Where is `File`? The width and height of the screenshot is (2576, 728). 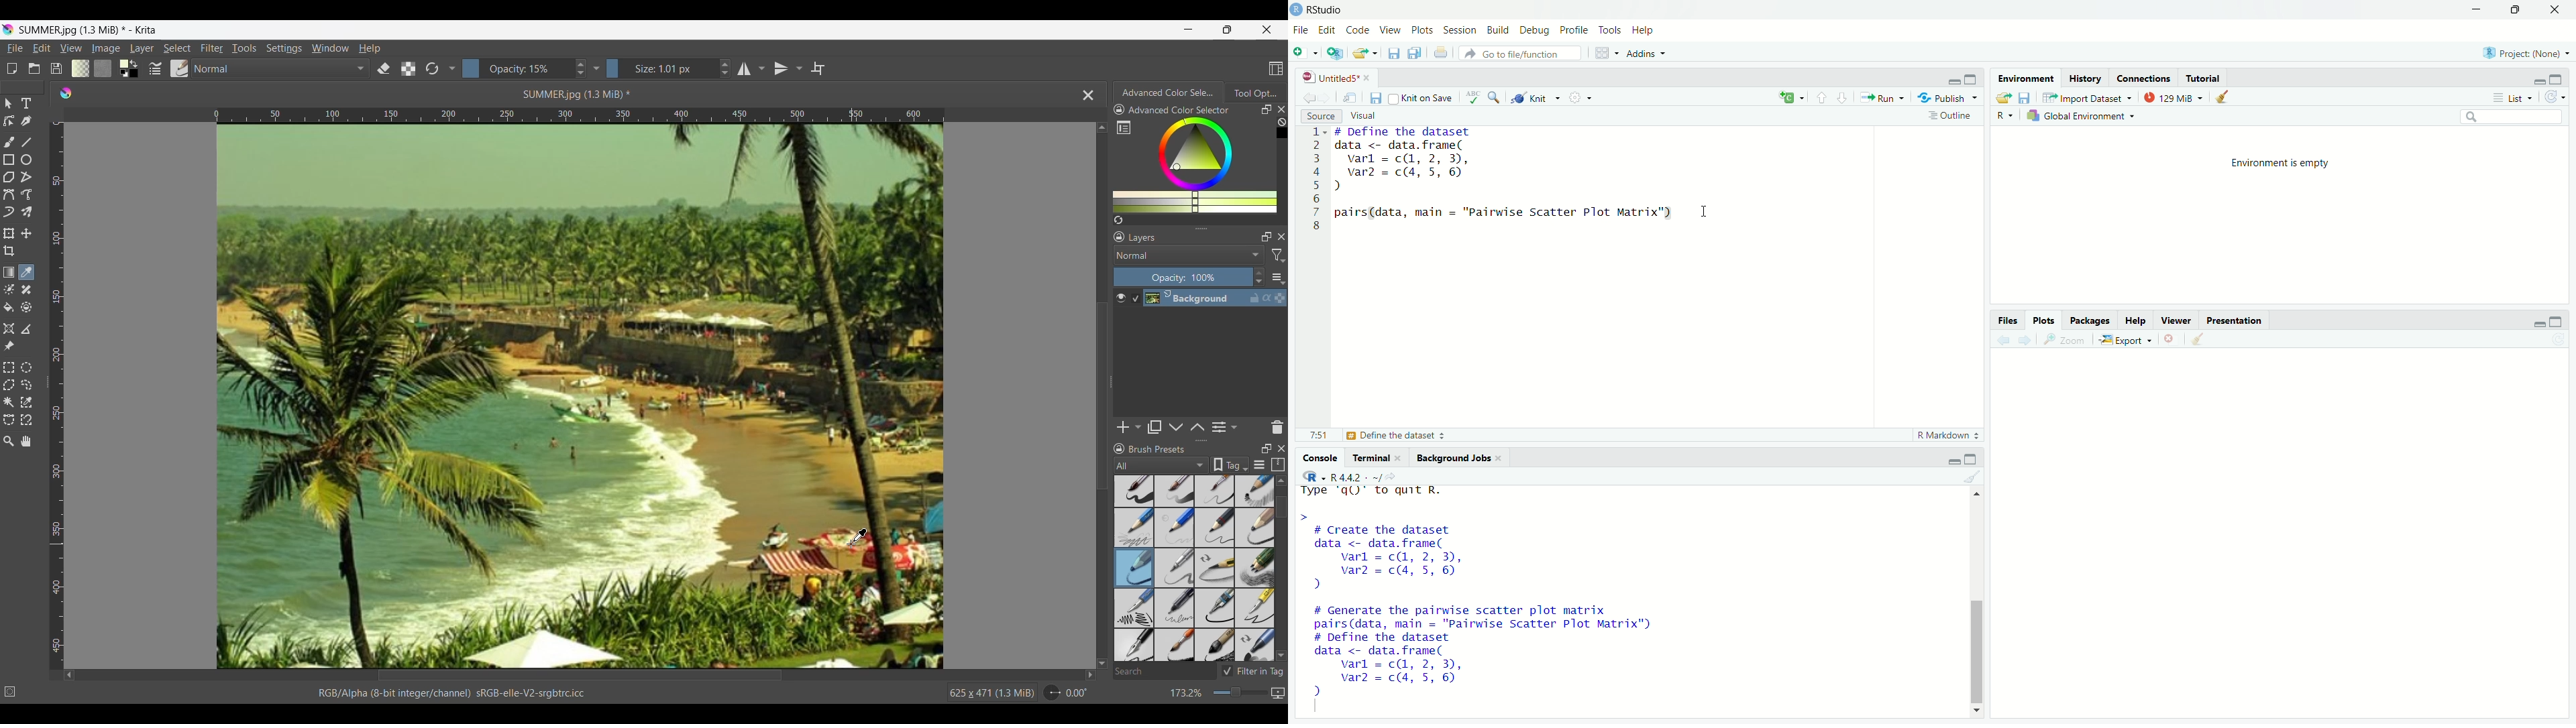 File is located at coordinates (1301, 30).